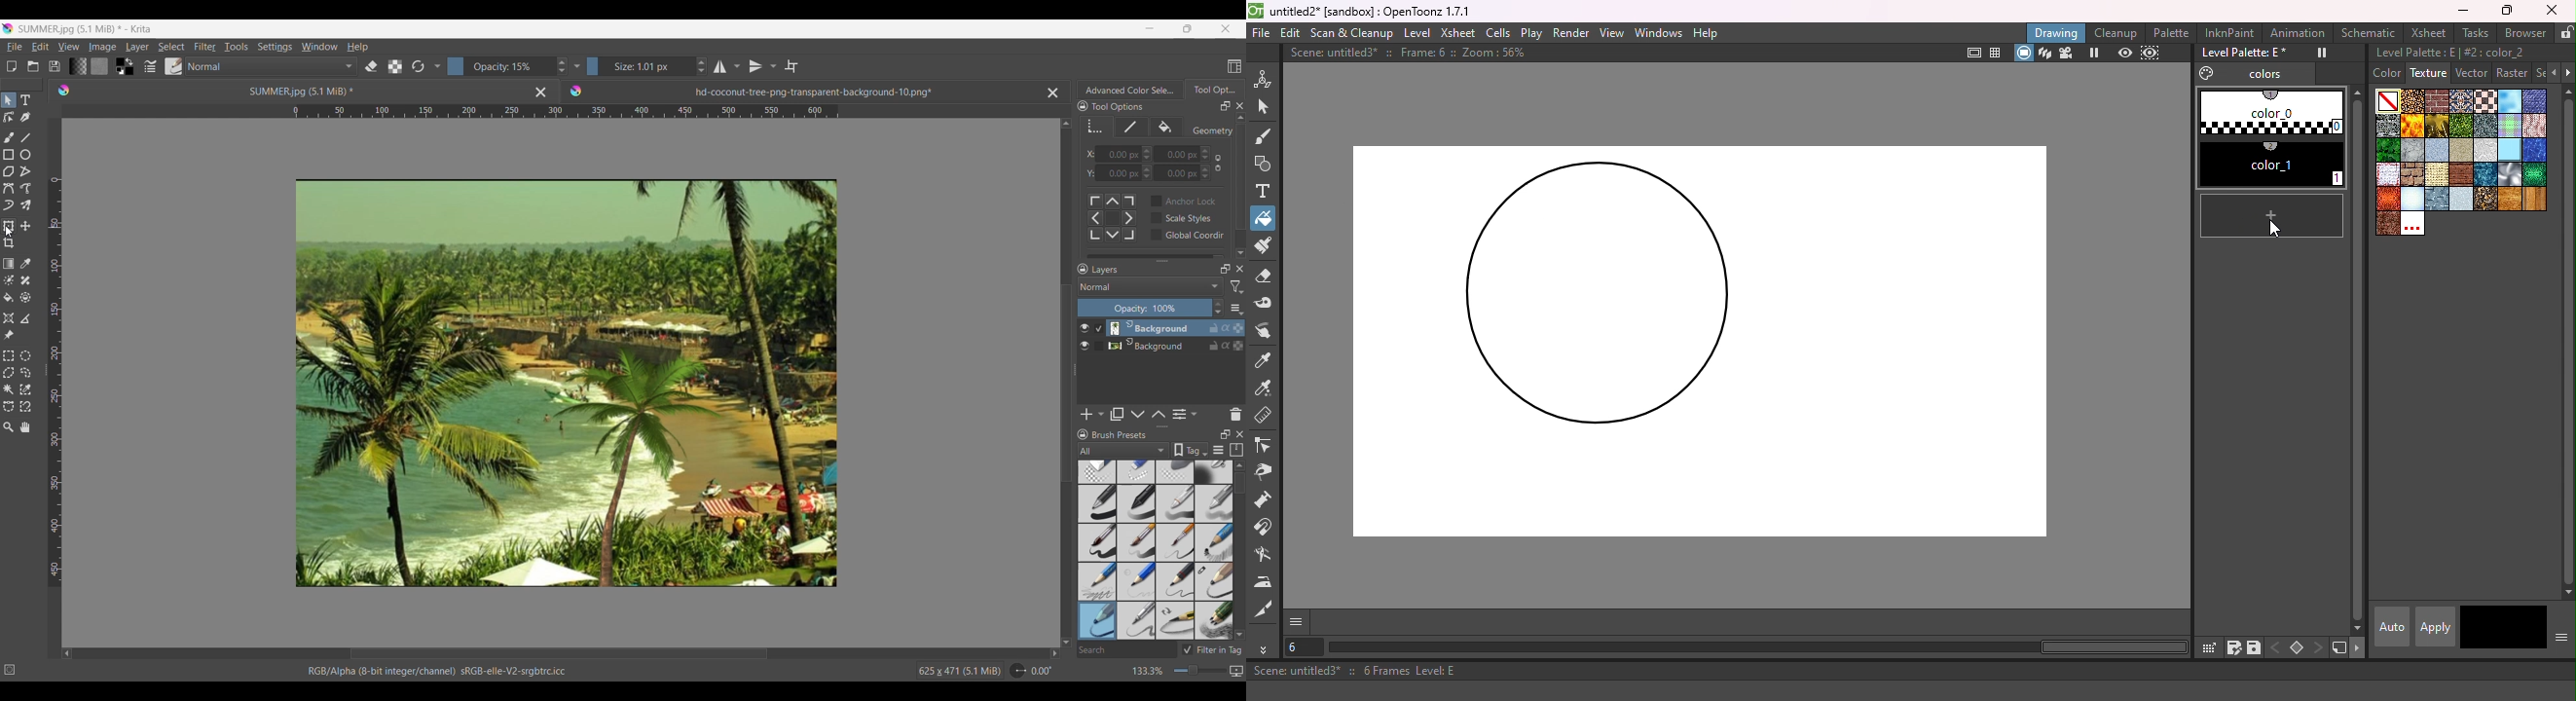 Image resolution: width=2576 pixels, height=728 pixels. Describe the element at coordinates (1239, 484) in the screenshot. I see `Vertical slide bar` at that location.